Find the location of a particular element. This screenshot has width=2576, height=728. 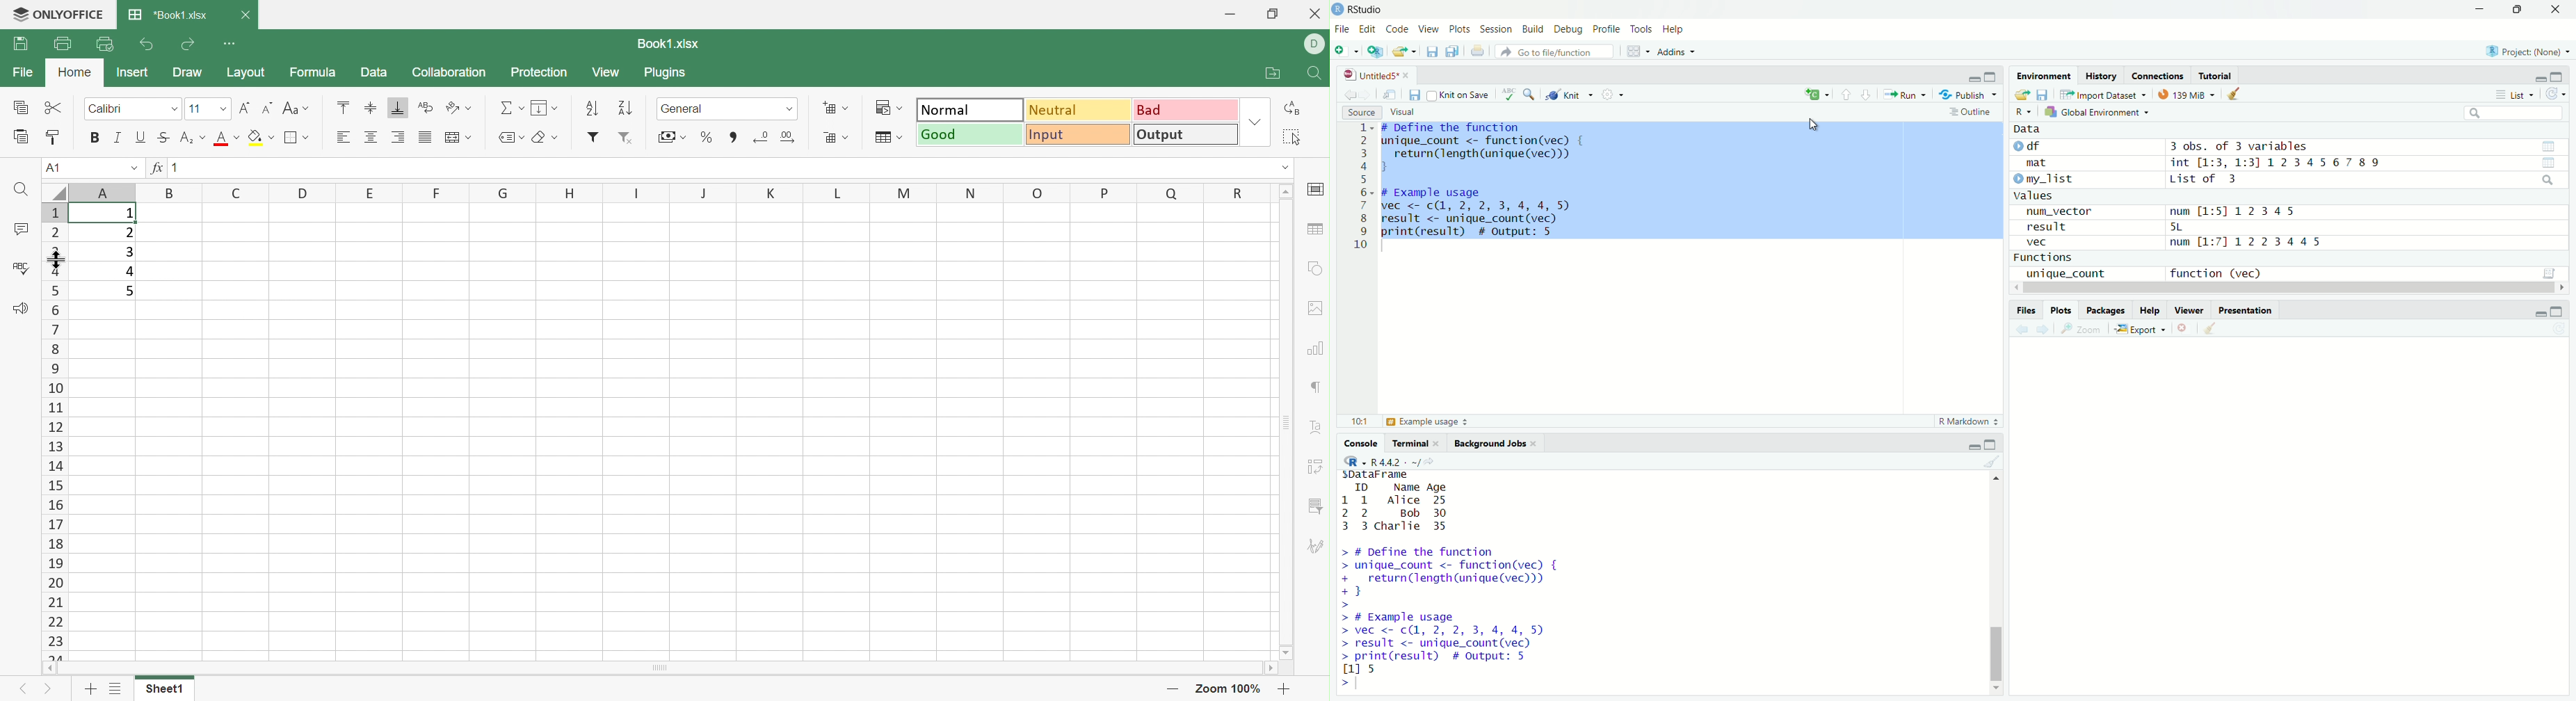

Code is located at coordinates (1398, 30).